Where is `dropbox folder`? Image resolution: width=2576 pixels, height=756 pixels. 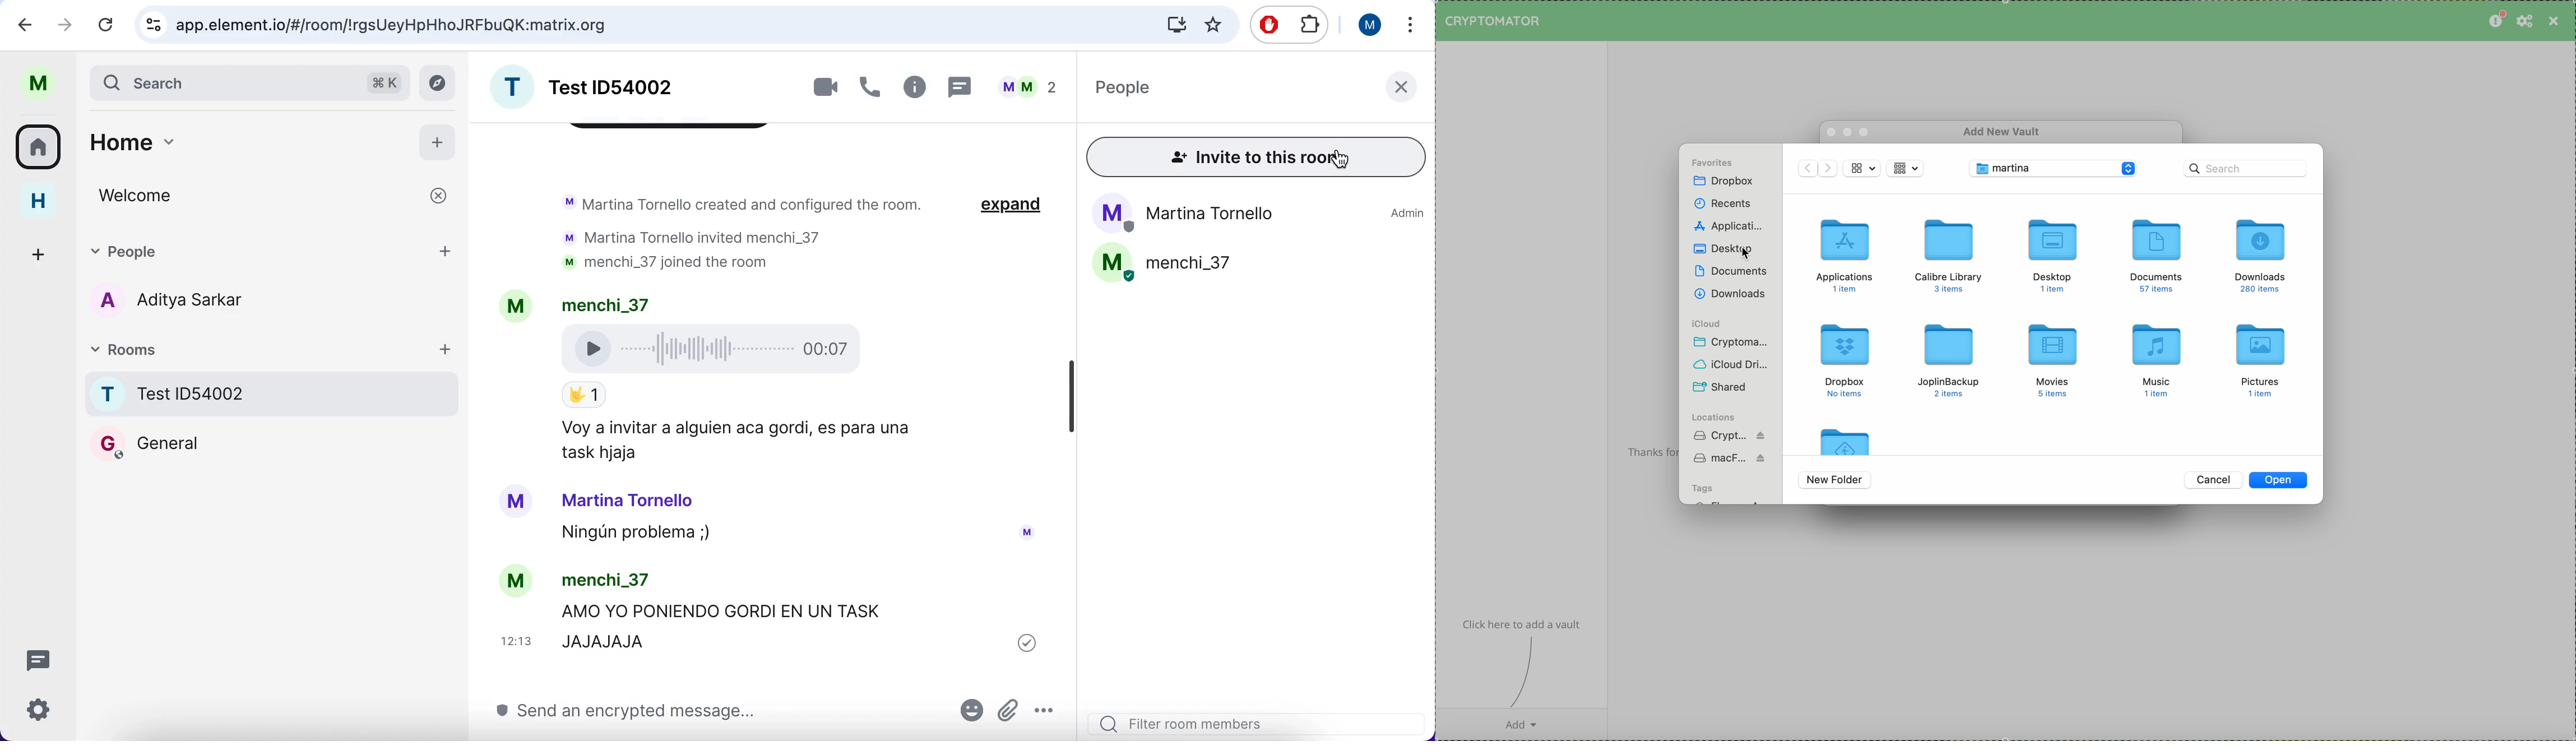
dropbox folder is located at coordinates (1846, 359).